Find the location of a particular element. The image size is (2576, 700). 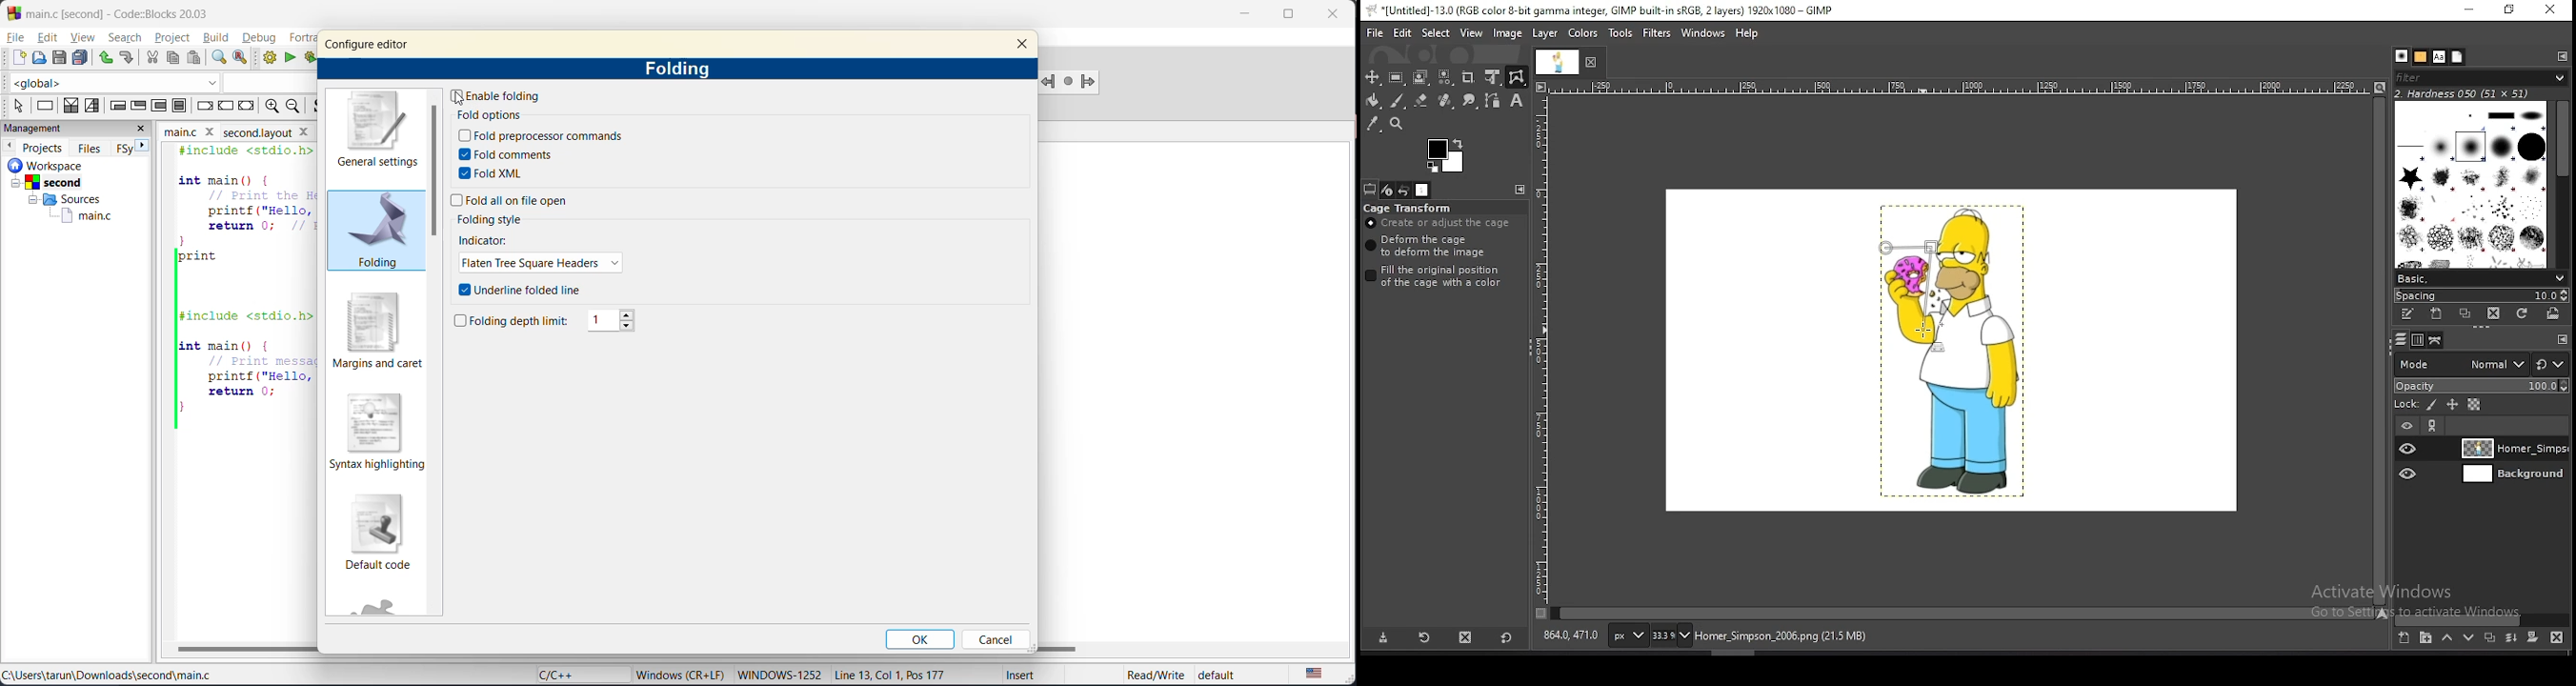

layer visibility on/off is located at coordinates (2409, 474).